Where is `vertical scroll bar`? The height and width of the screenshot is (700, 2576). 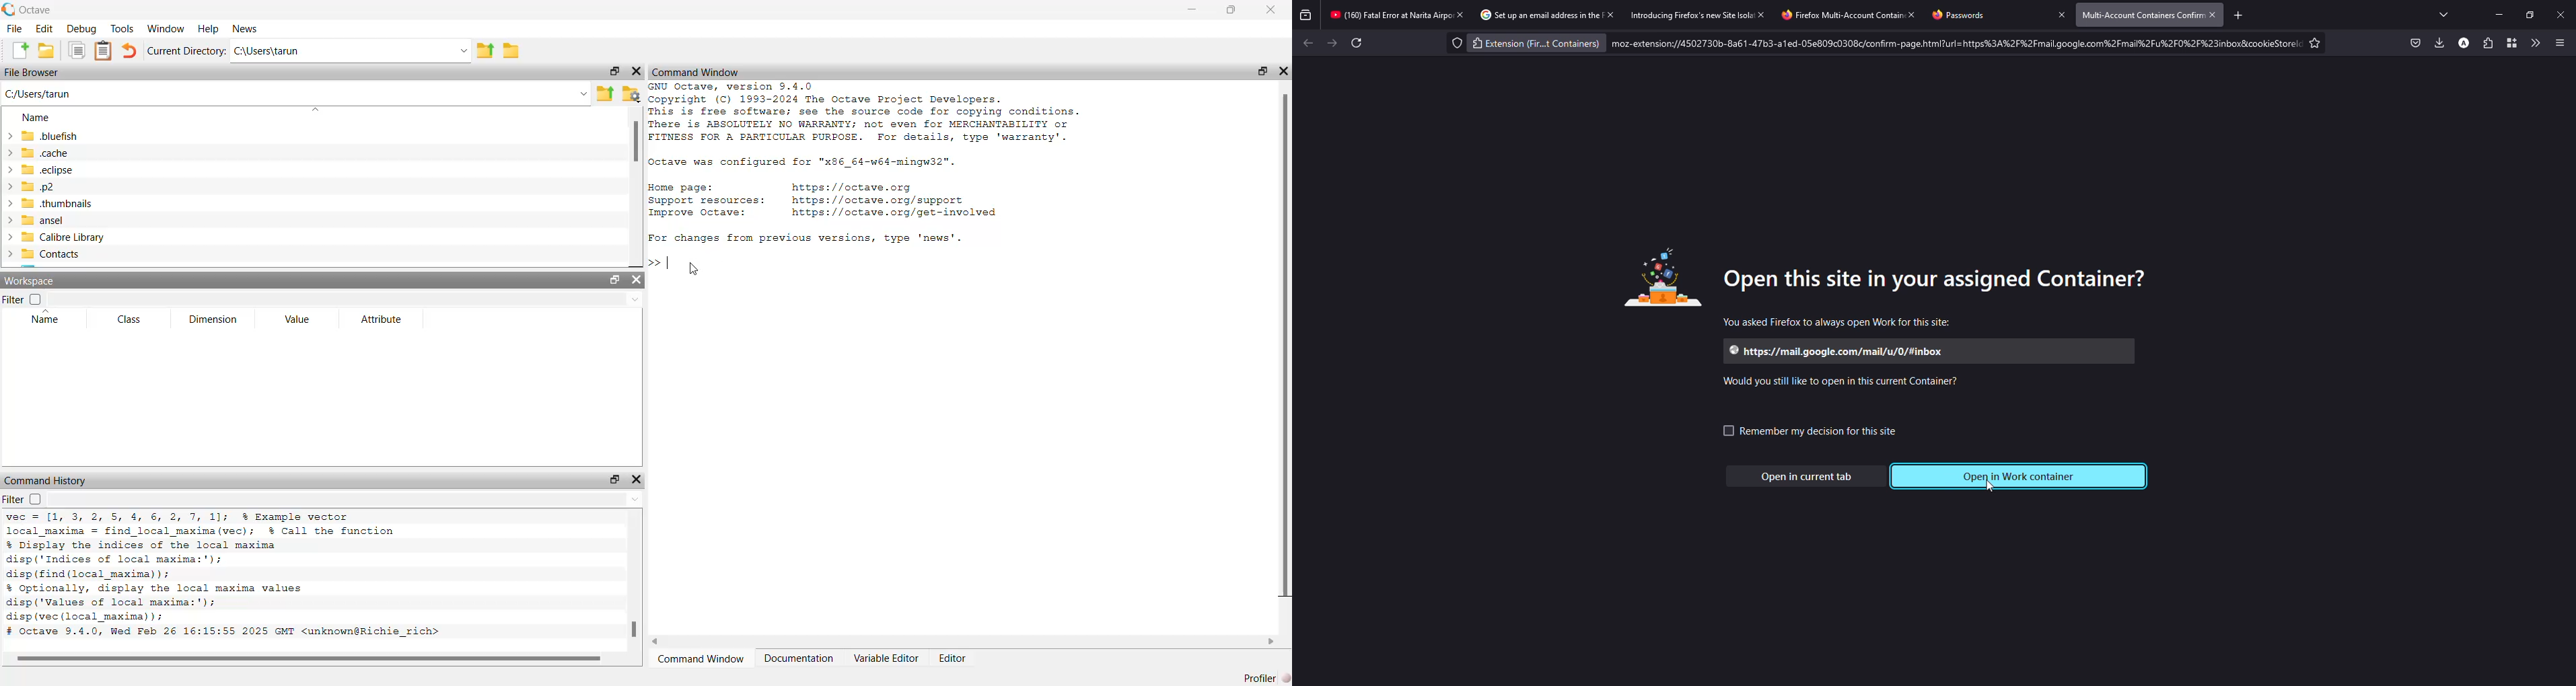 vertical scroll bar is located at coordinates (636, 187).